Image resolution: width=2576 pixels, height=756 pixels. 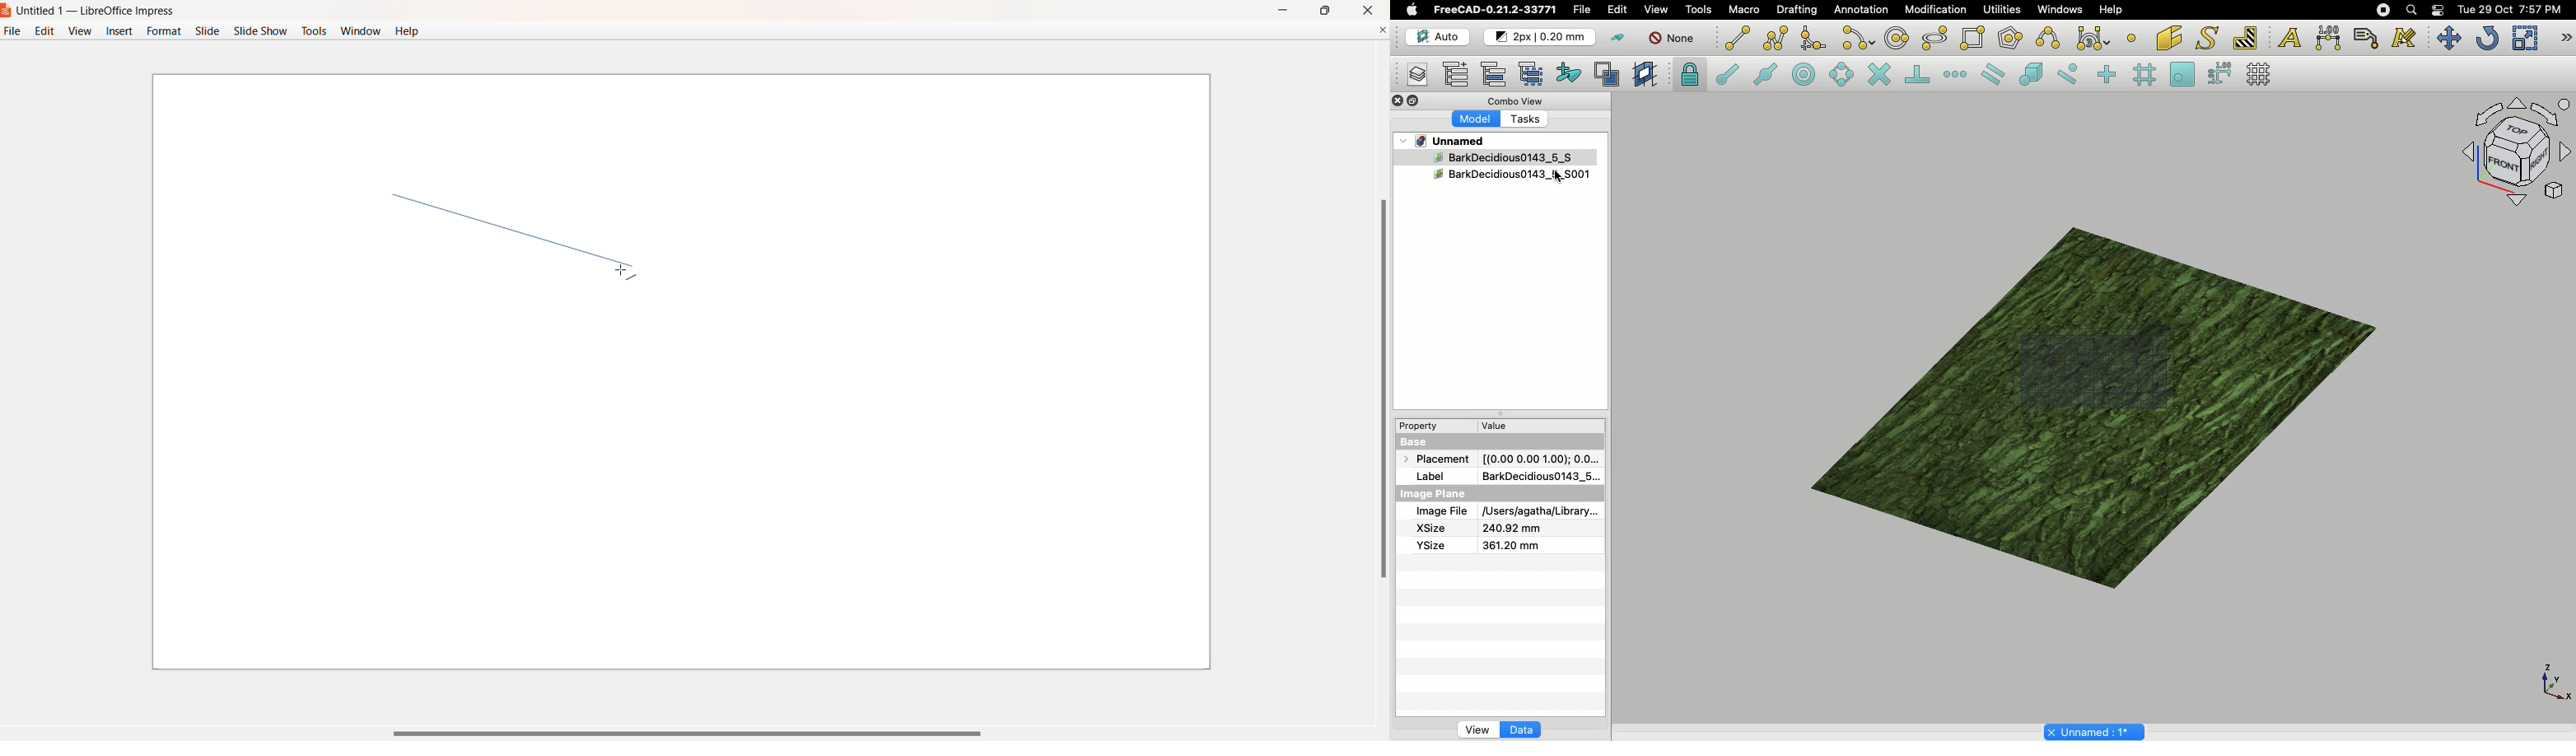 I want to click on Notification, so click(x=2439, y=9).